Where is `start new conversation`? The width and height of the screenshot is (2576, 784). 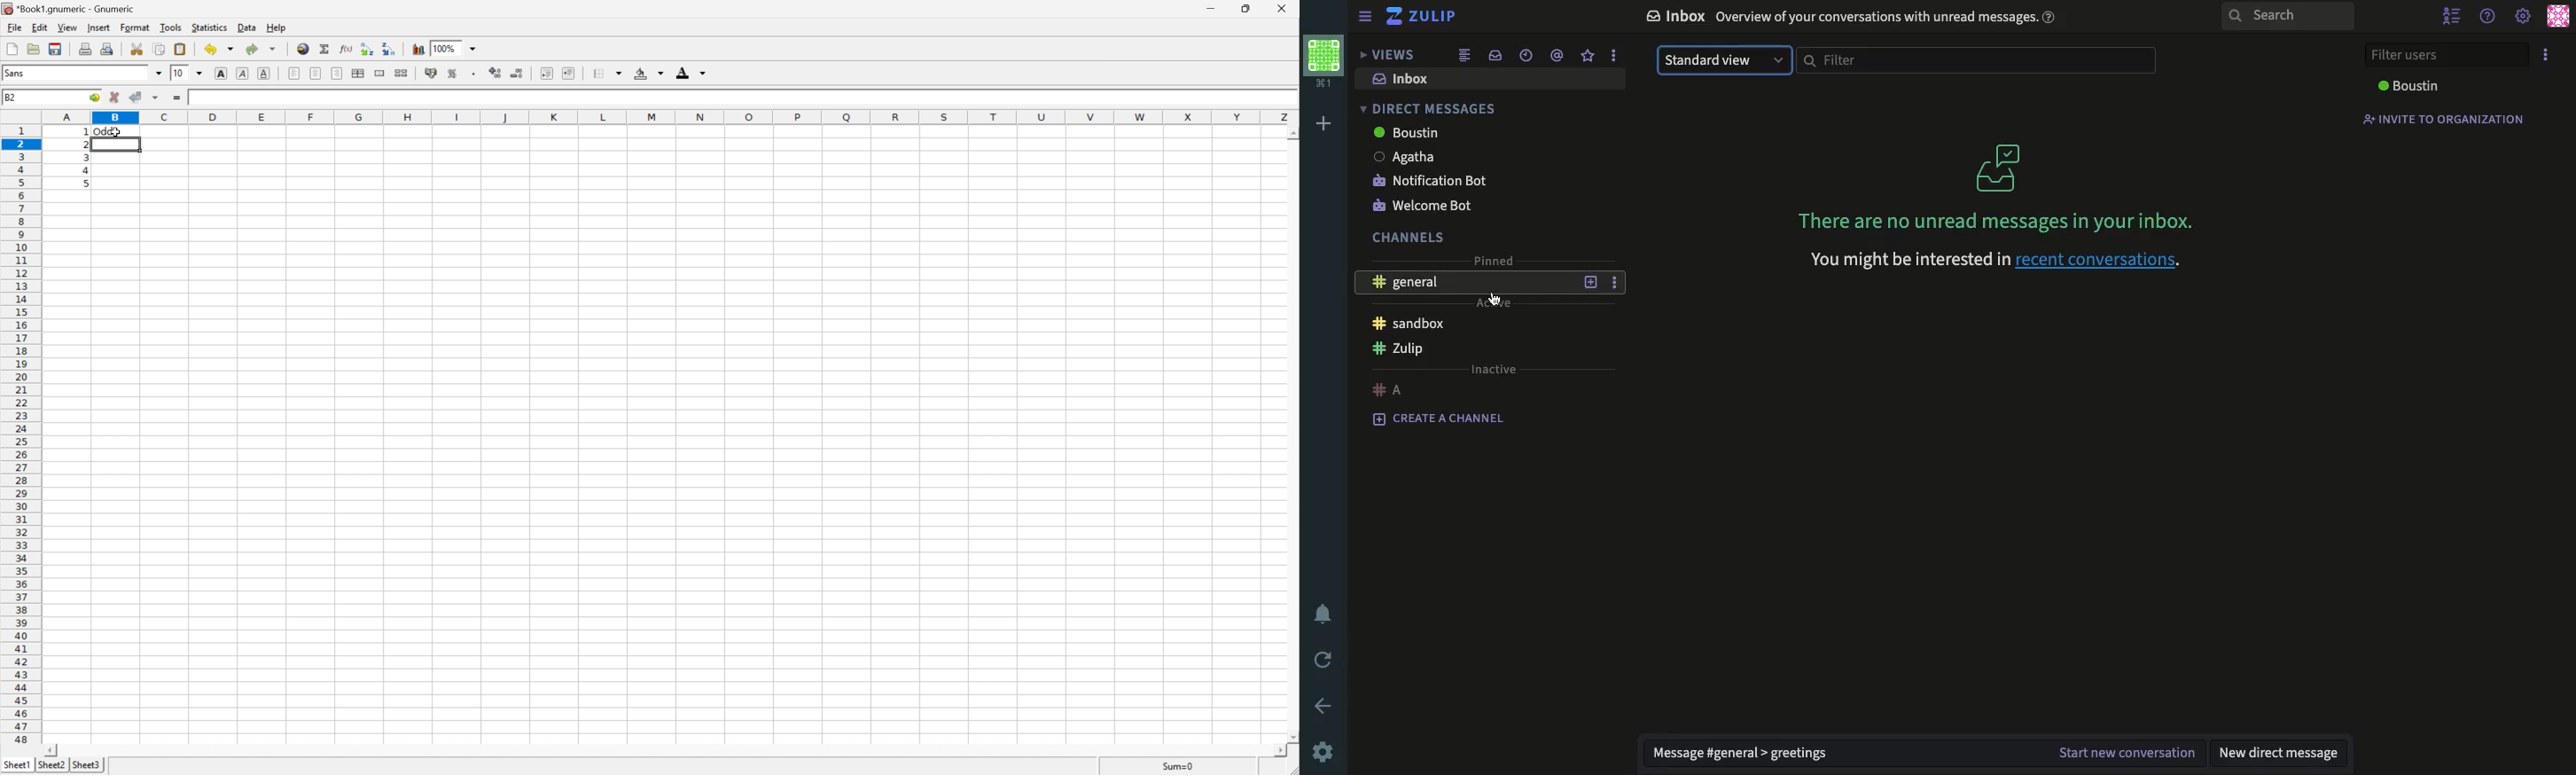
start new conversation is located at coordinates (2125, 753).